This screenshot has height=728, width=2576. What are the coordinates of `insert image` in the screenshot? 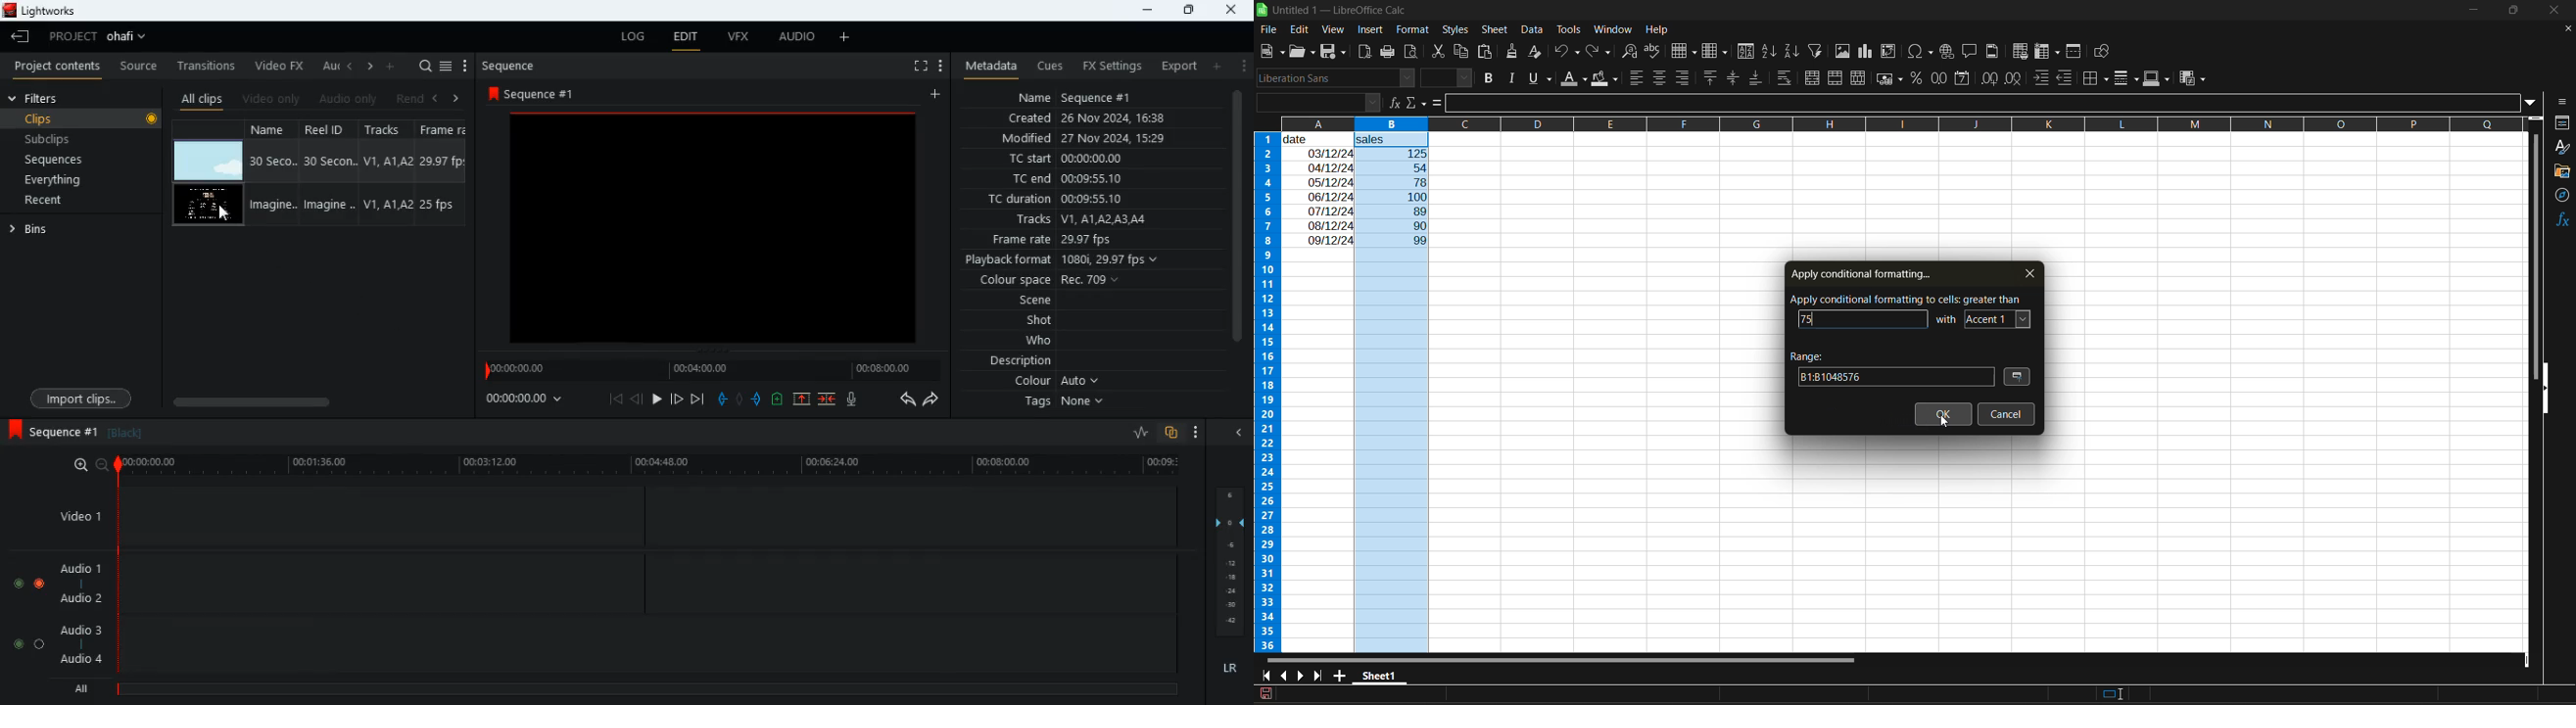 It's located at (1845, 52).